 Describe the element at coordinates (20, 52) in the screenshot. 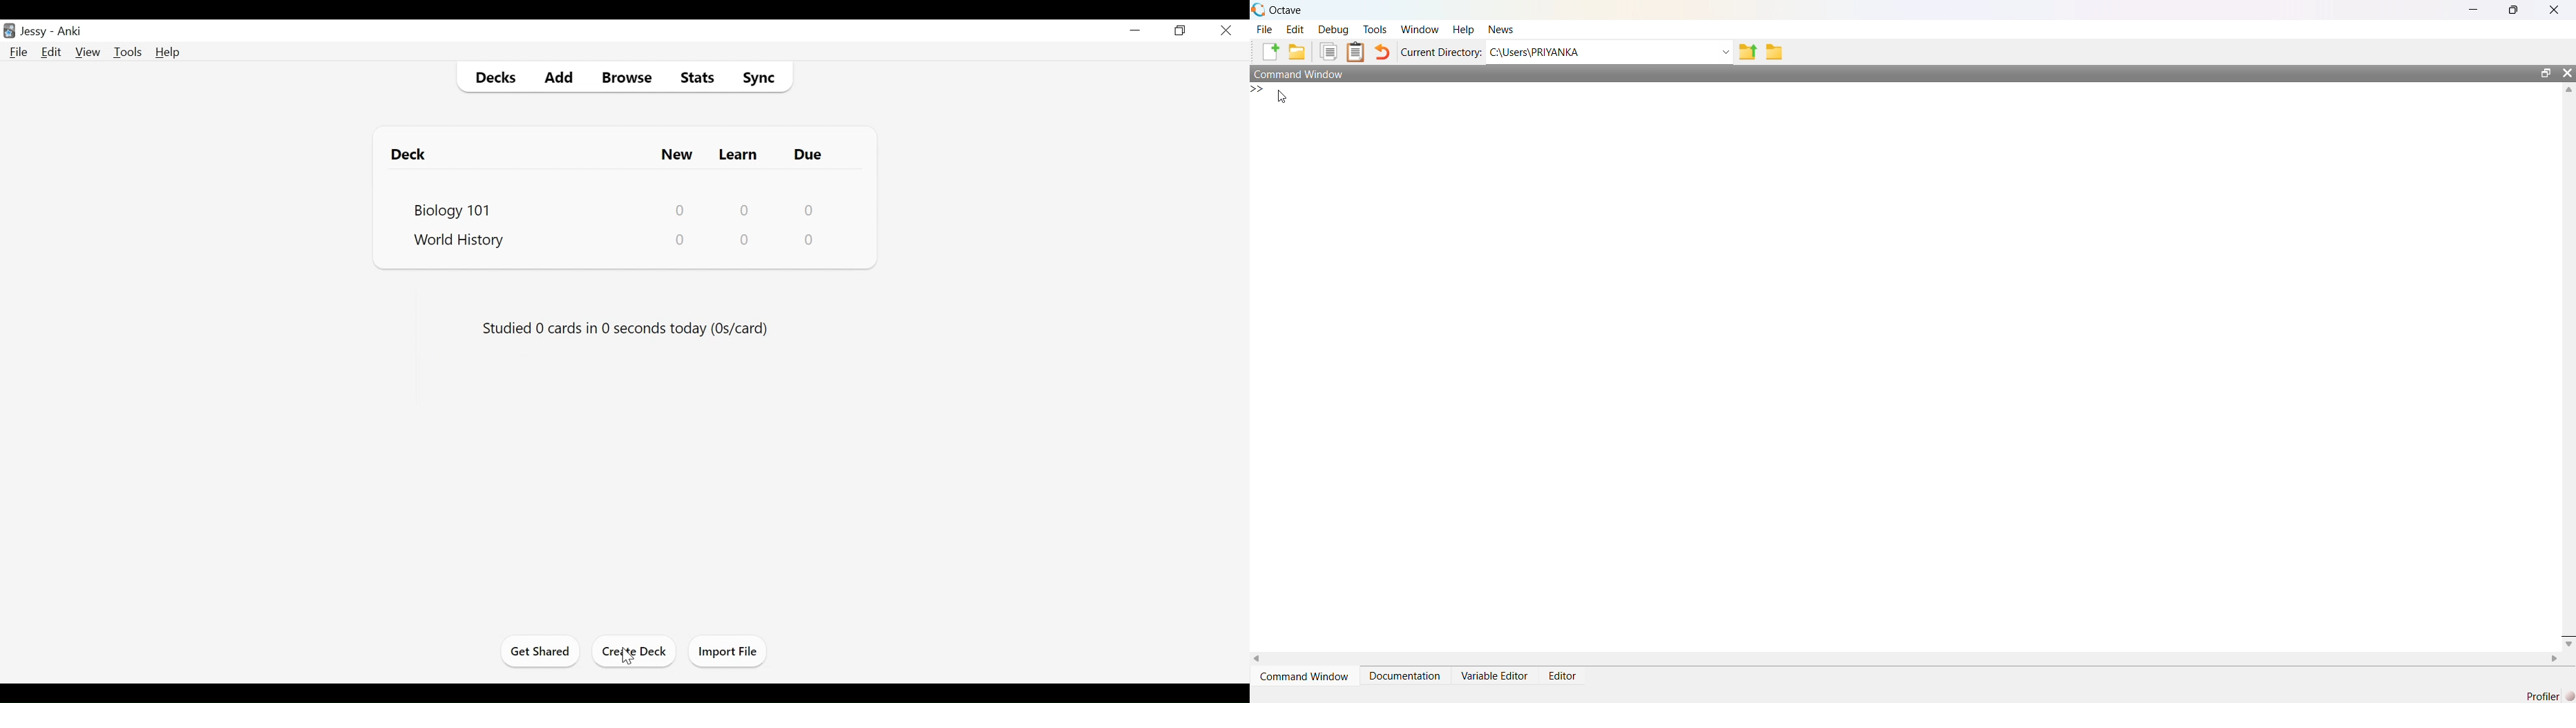

I see `File` at that location.